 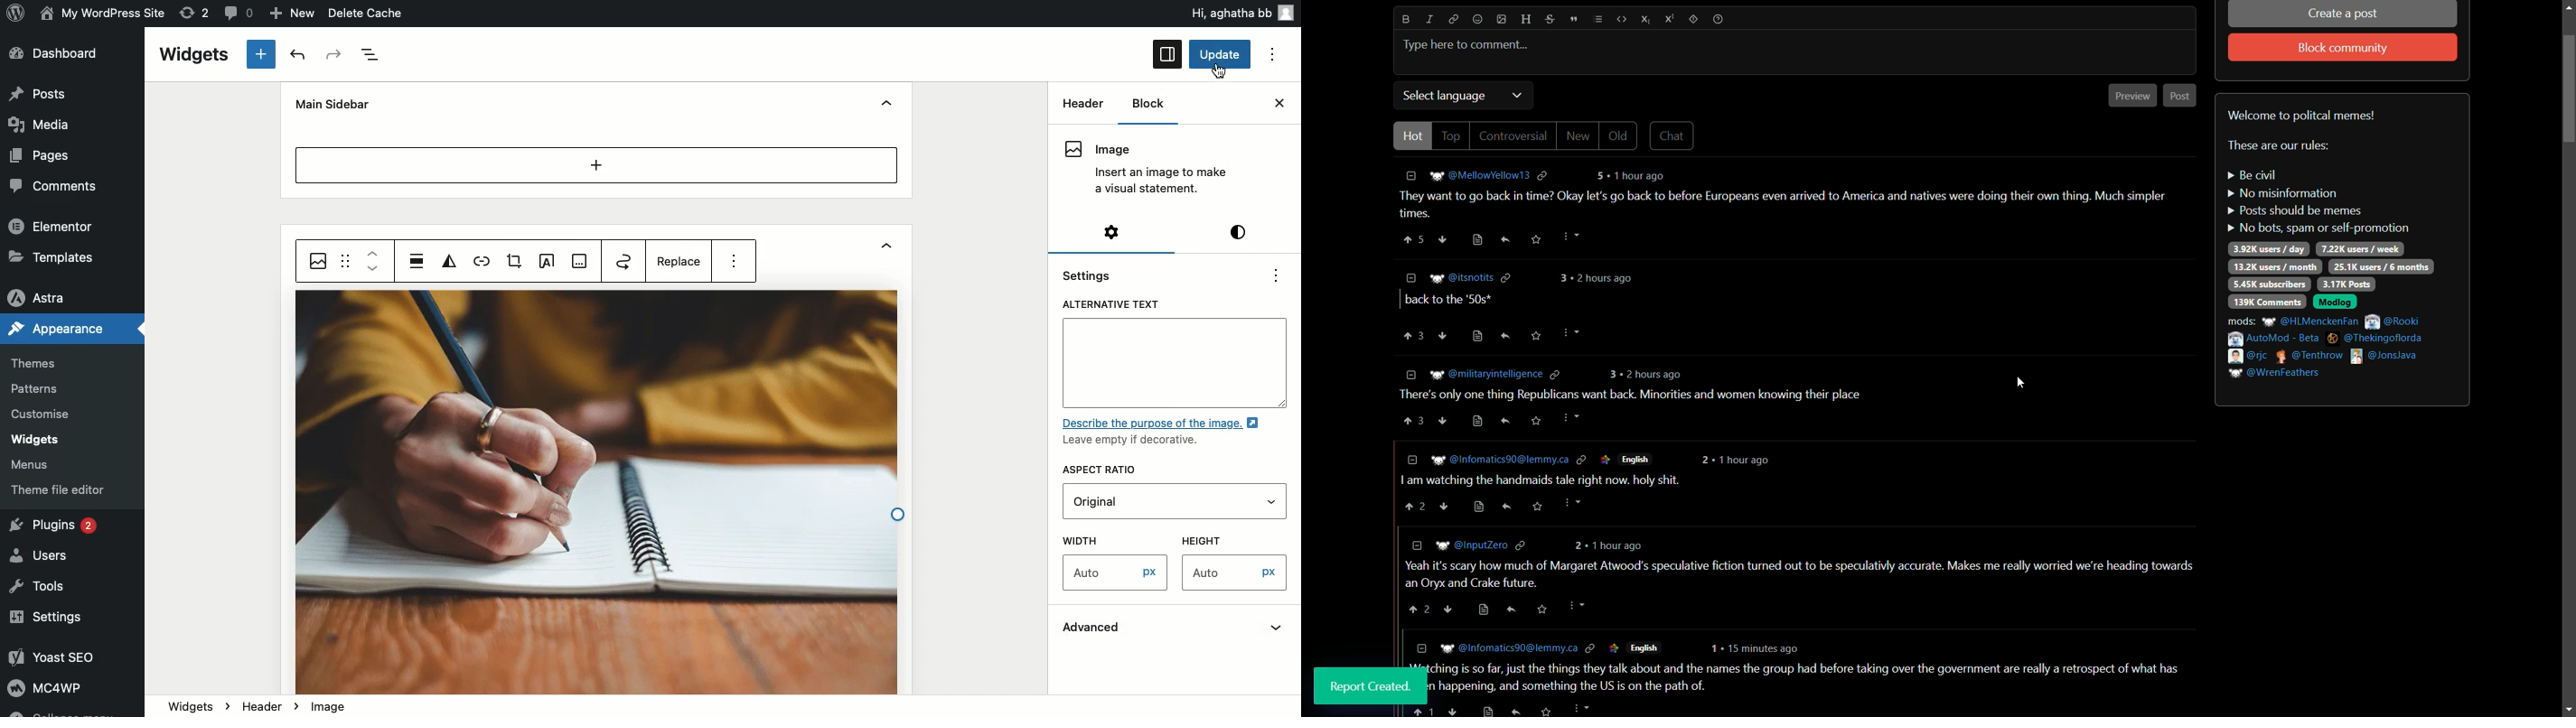 What do you see at coordinates (1548, 20) in the screenshot?
I see `strikethrough` at bounding box center [1548, 20].